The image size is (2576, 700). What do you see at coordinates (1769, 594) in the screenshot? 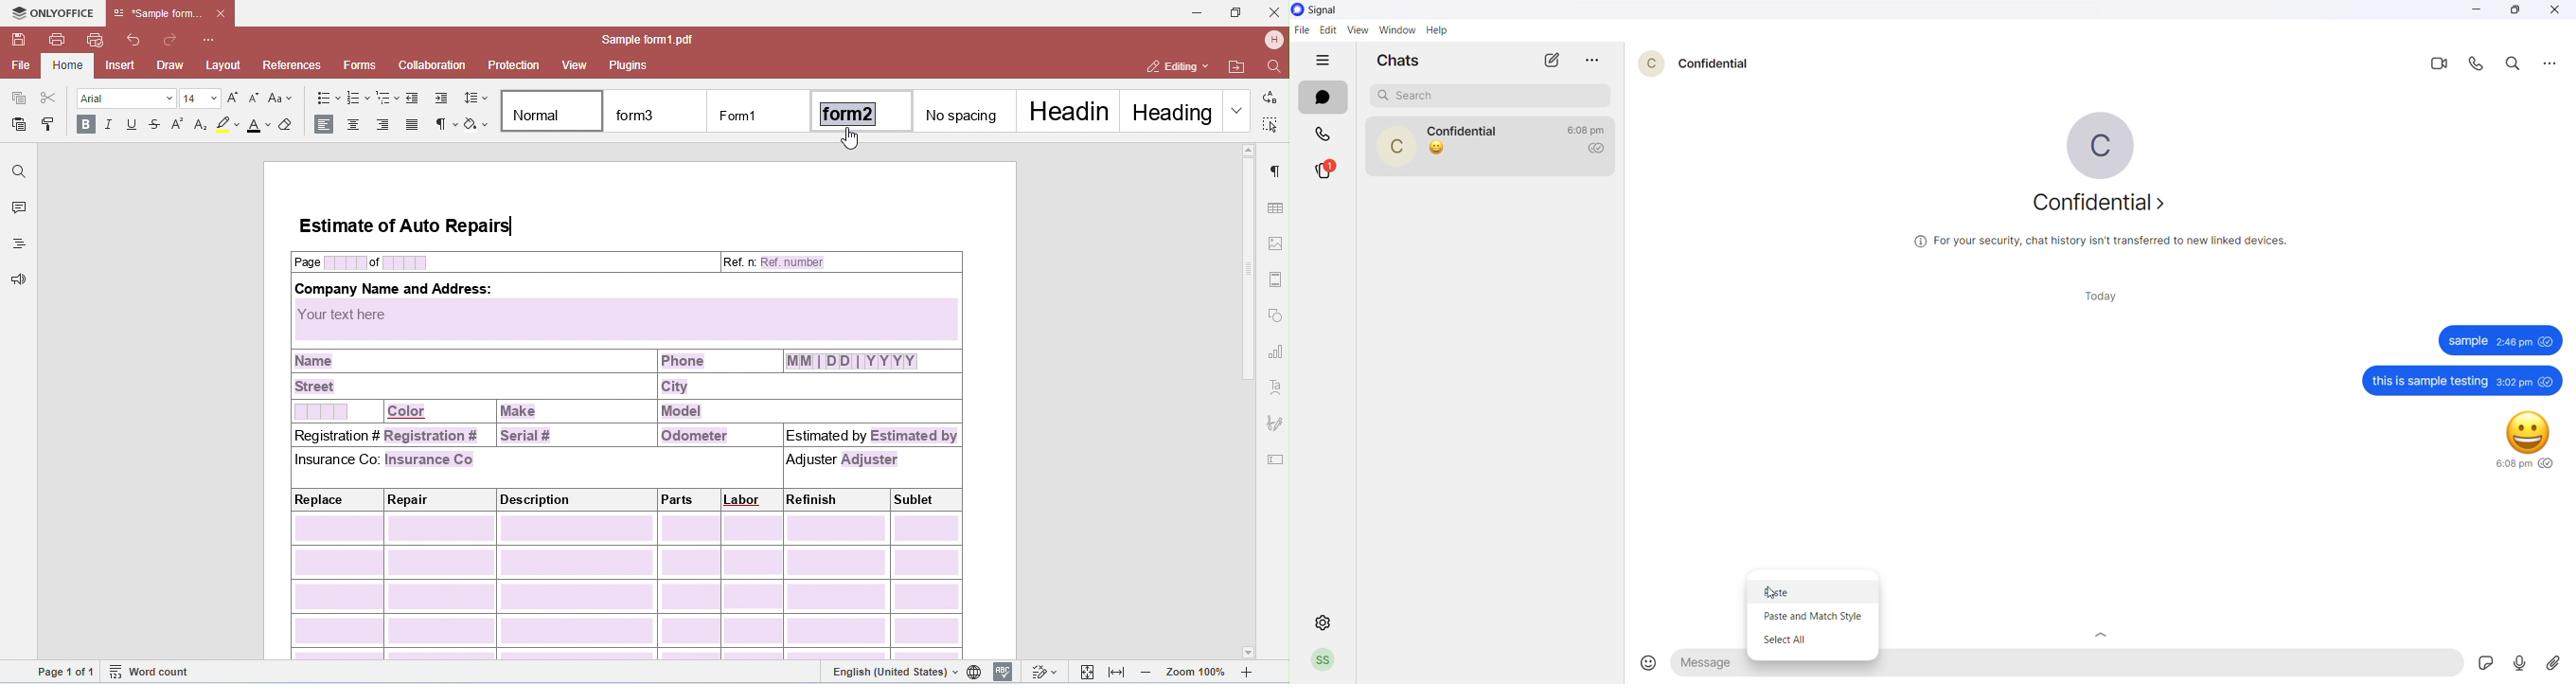
I see `cursor` at bounding box center [1769, 594].